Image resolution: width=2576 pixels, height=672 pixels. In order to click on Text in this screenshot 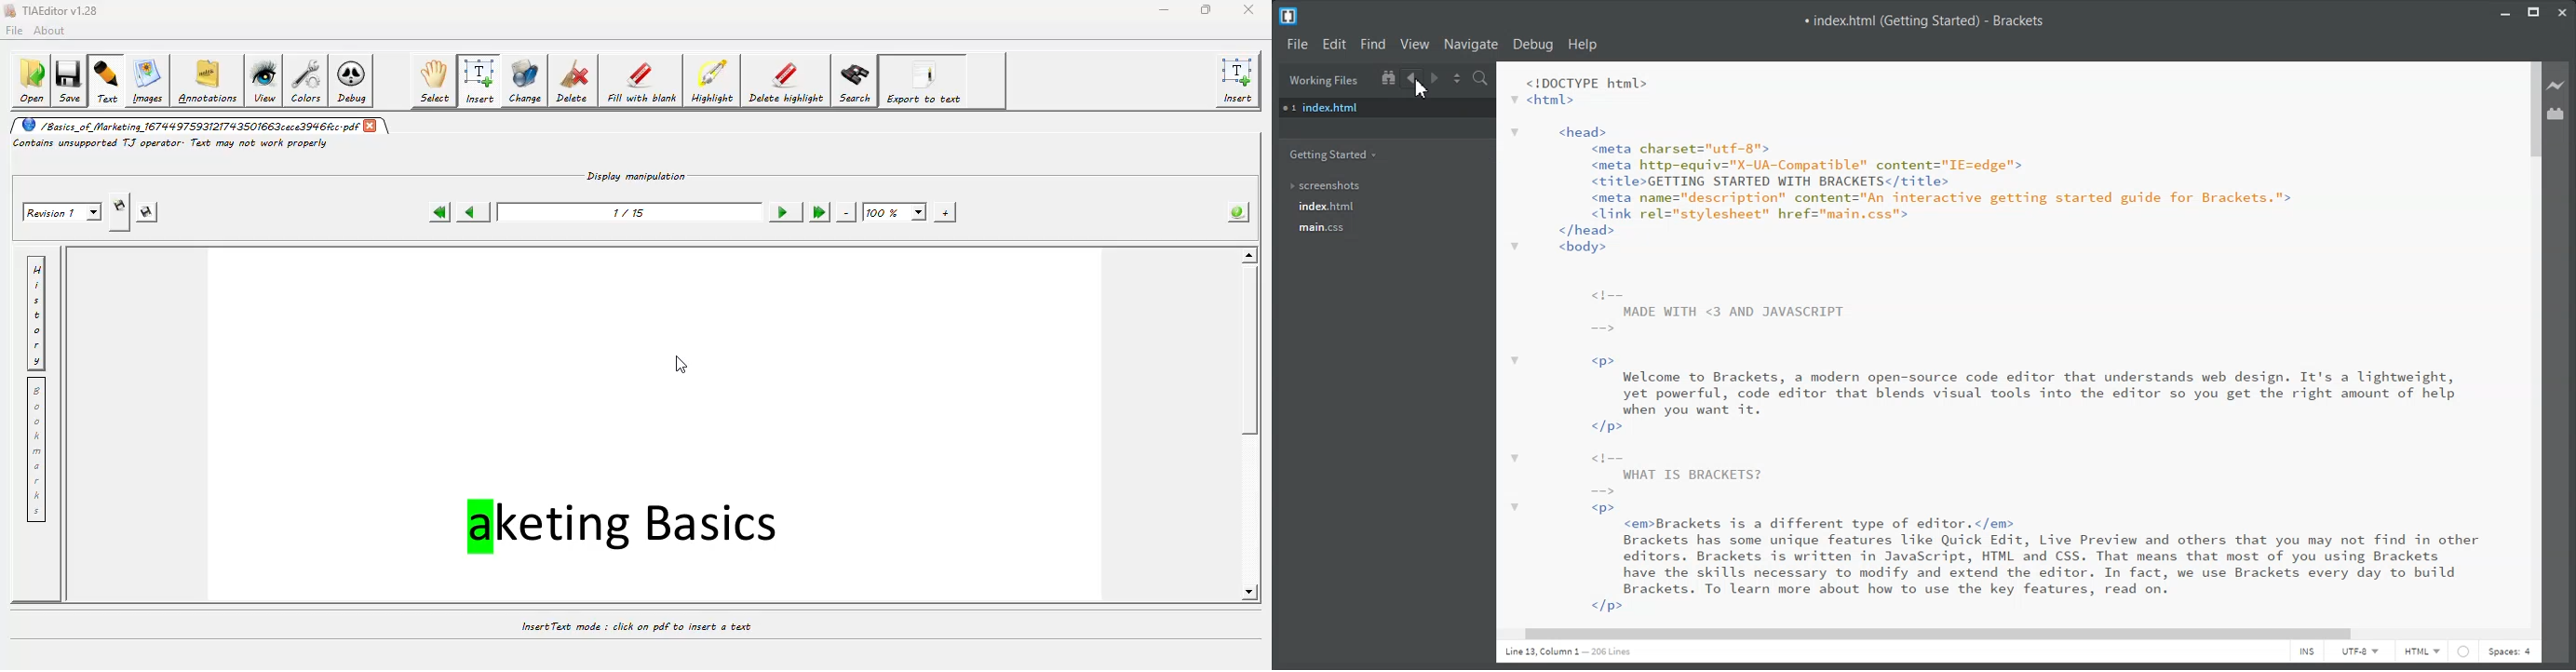, I will do `click(1572, 652)`.